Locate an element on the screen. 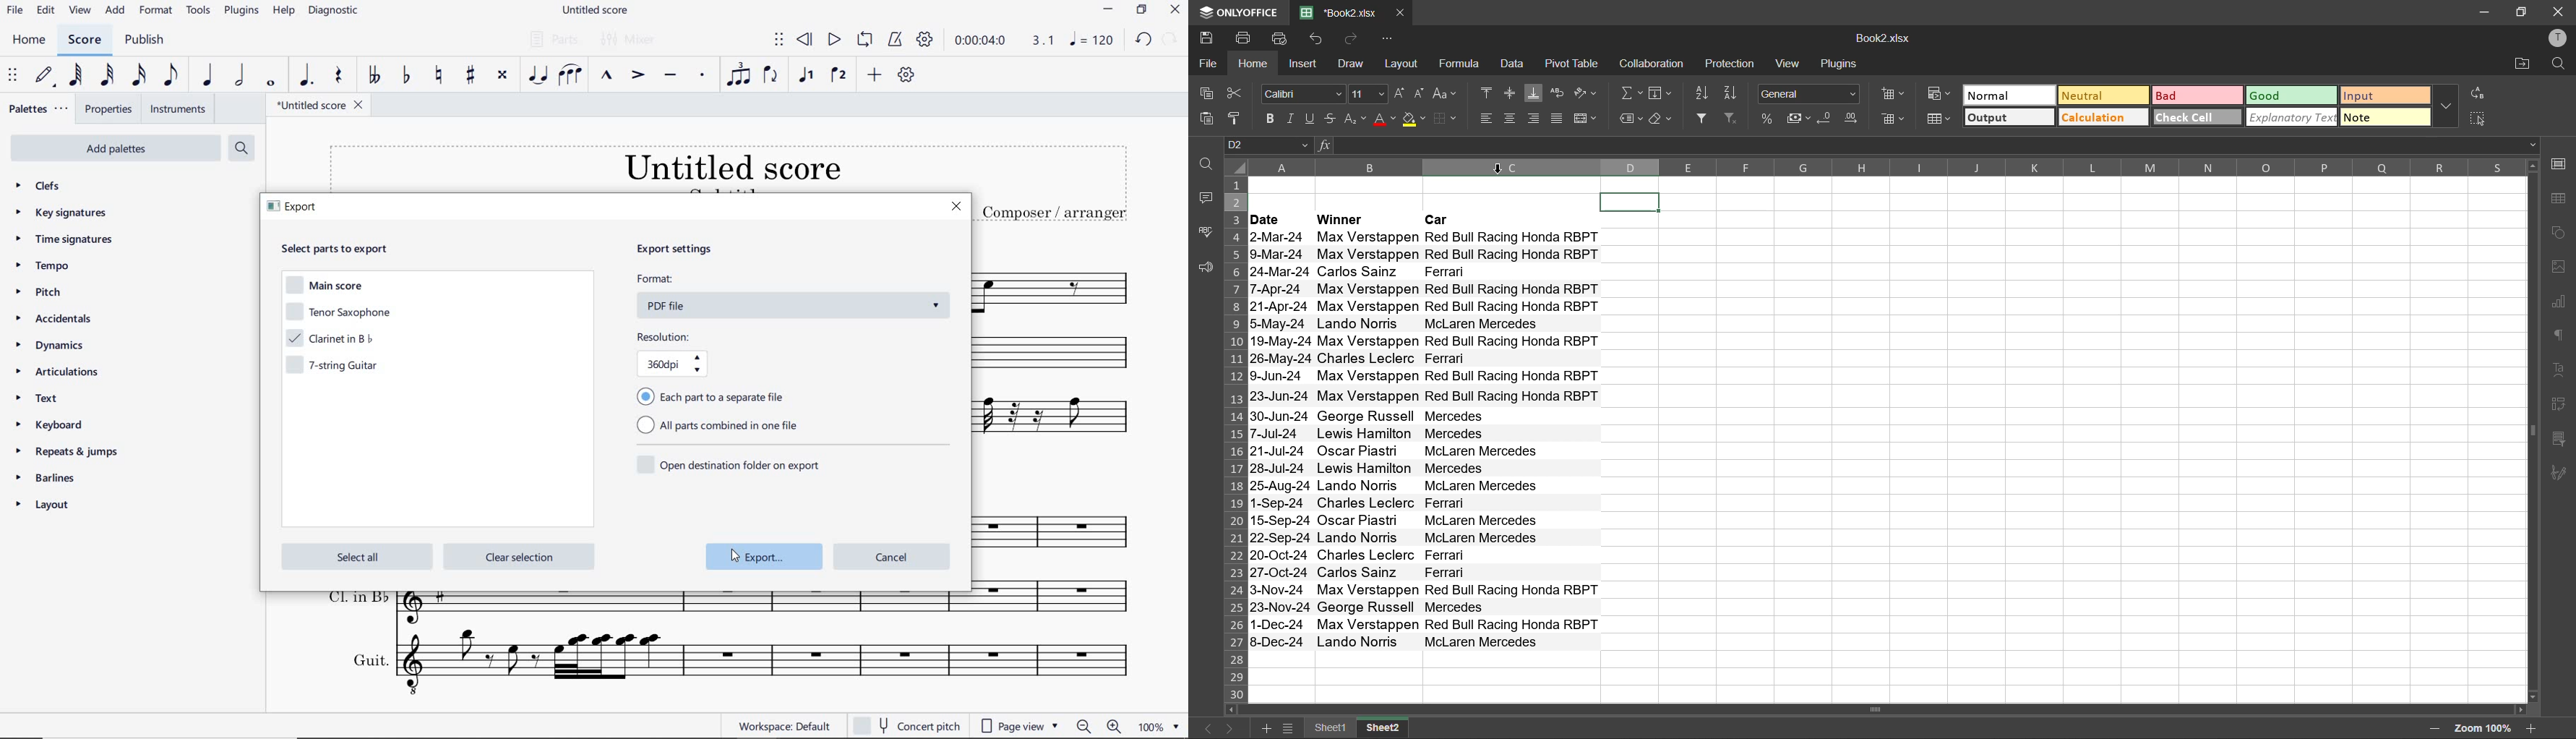  zoom factor is located at coordinates (1158, 724).